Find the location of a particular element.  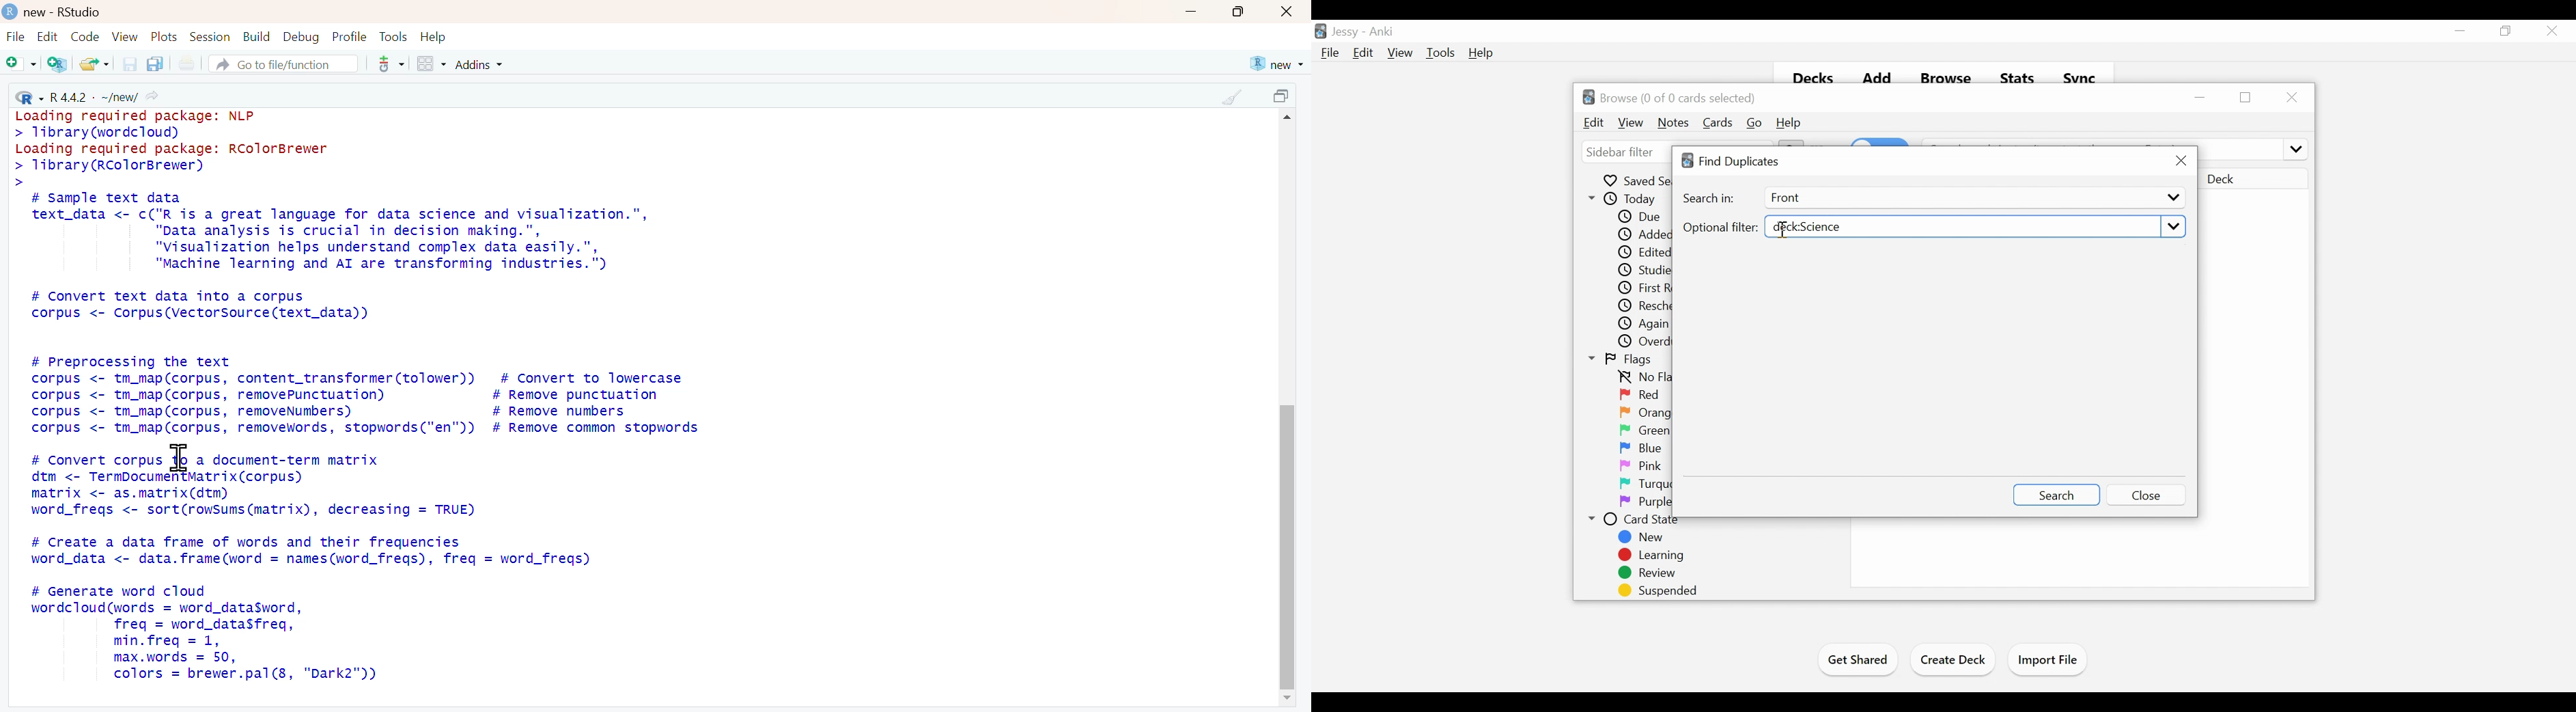

maximize is located at coordinates (1241, 12).